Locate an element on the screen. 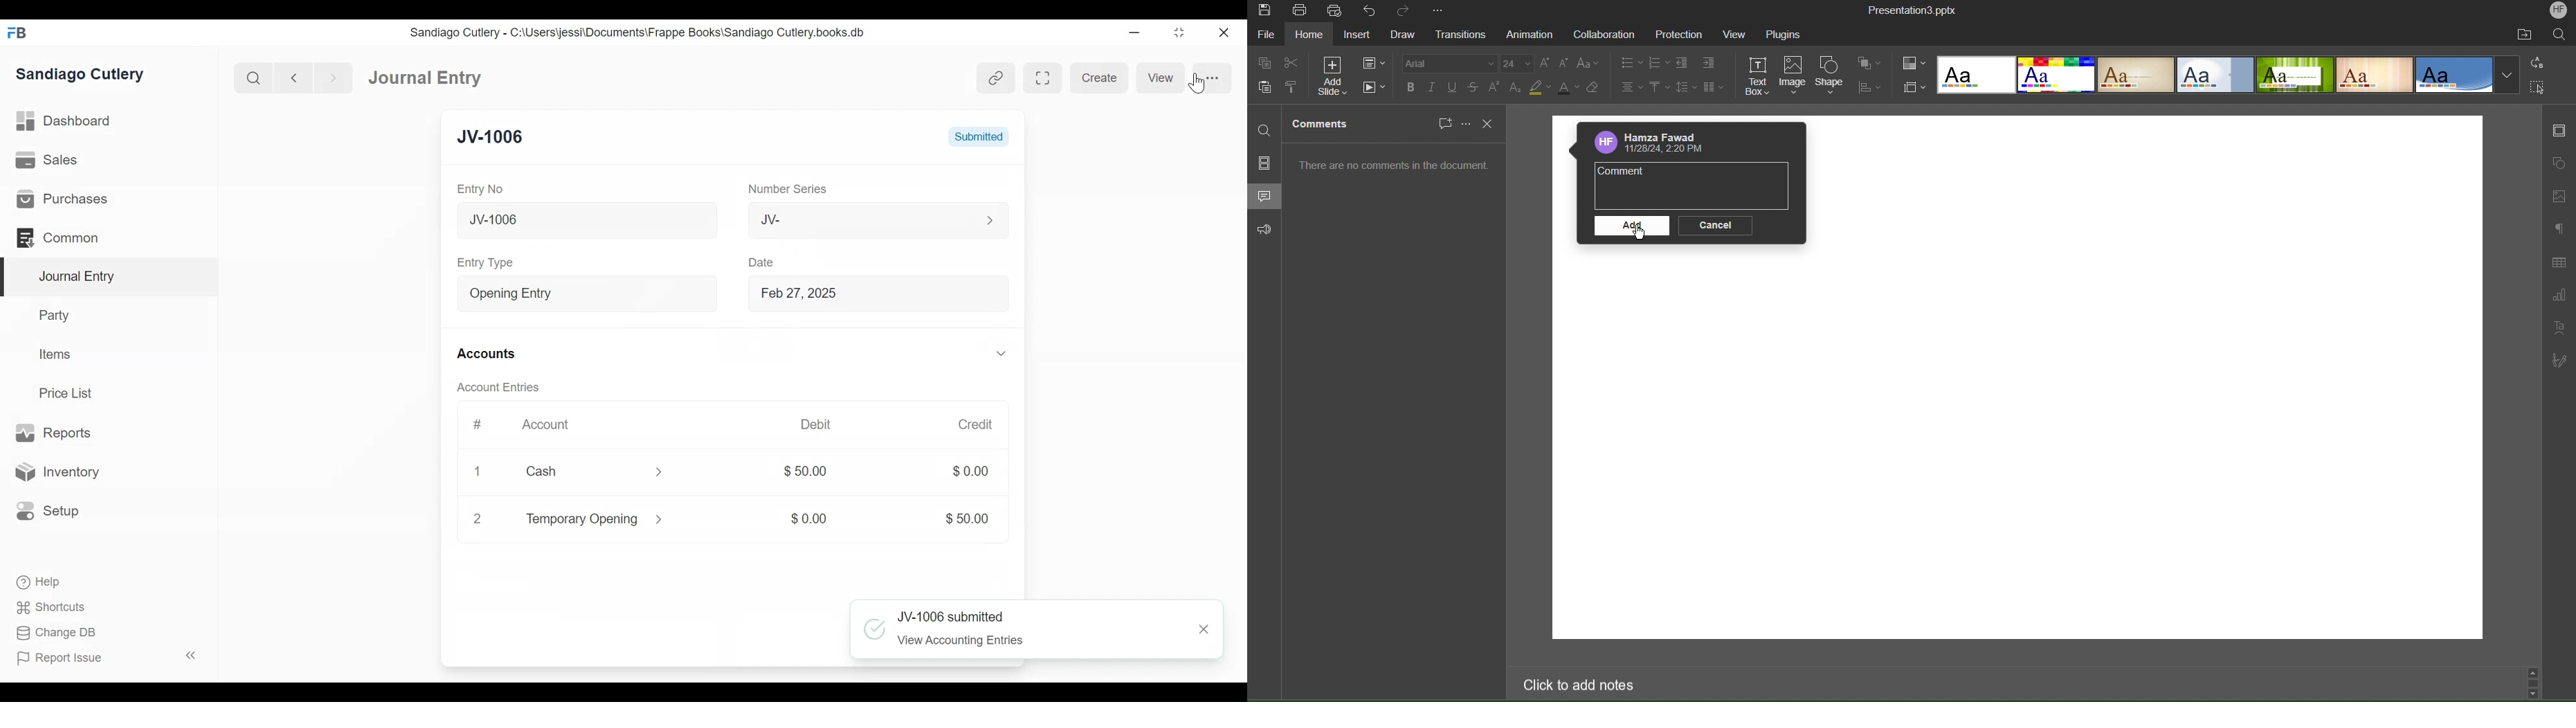 This screenshot has height=728, width=2576. Commons is located at coordinates (57, 237).